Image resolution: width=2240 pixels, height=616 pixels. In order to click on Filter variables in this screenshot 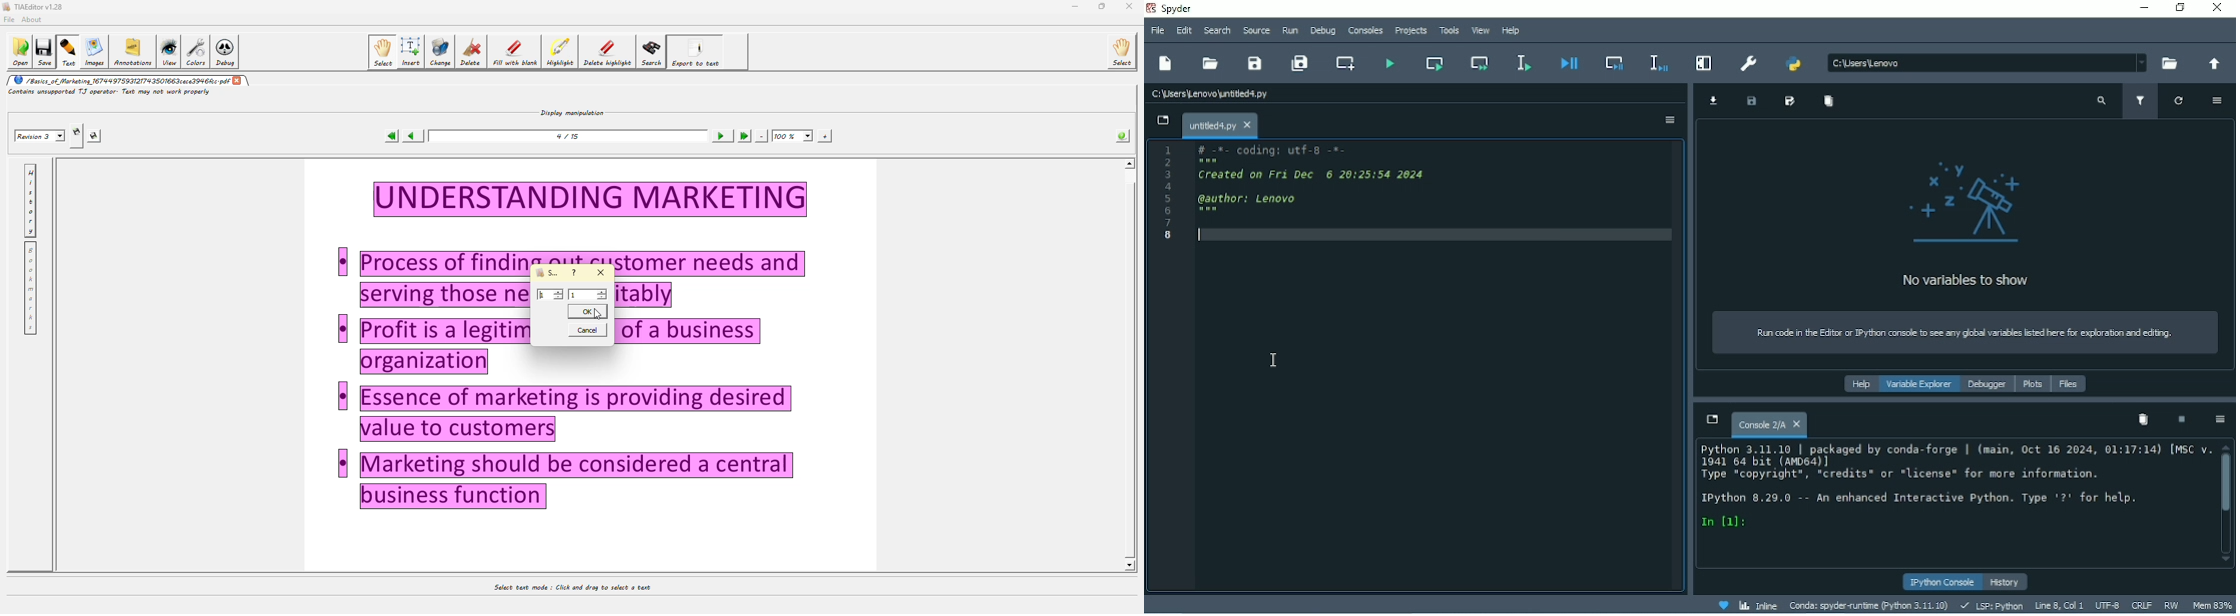, I will do `click(2140, 103)`.